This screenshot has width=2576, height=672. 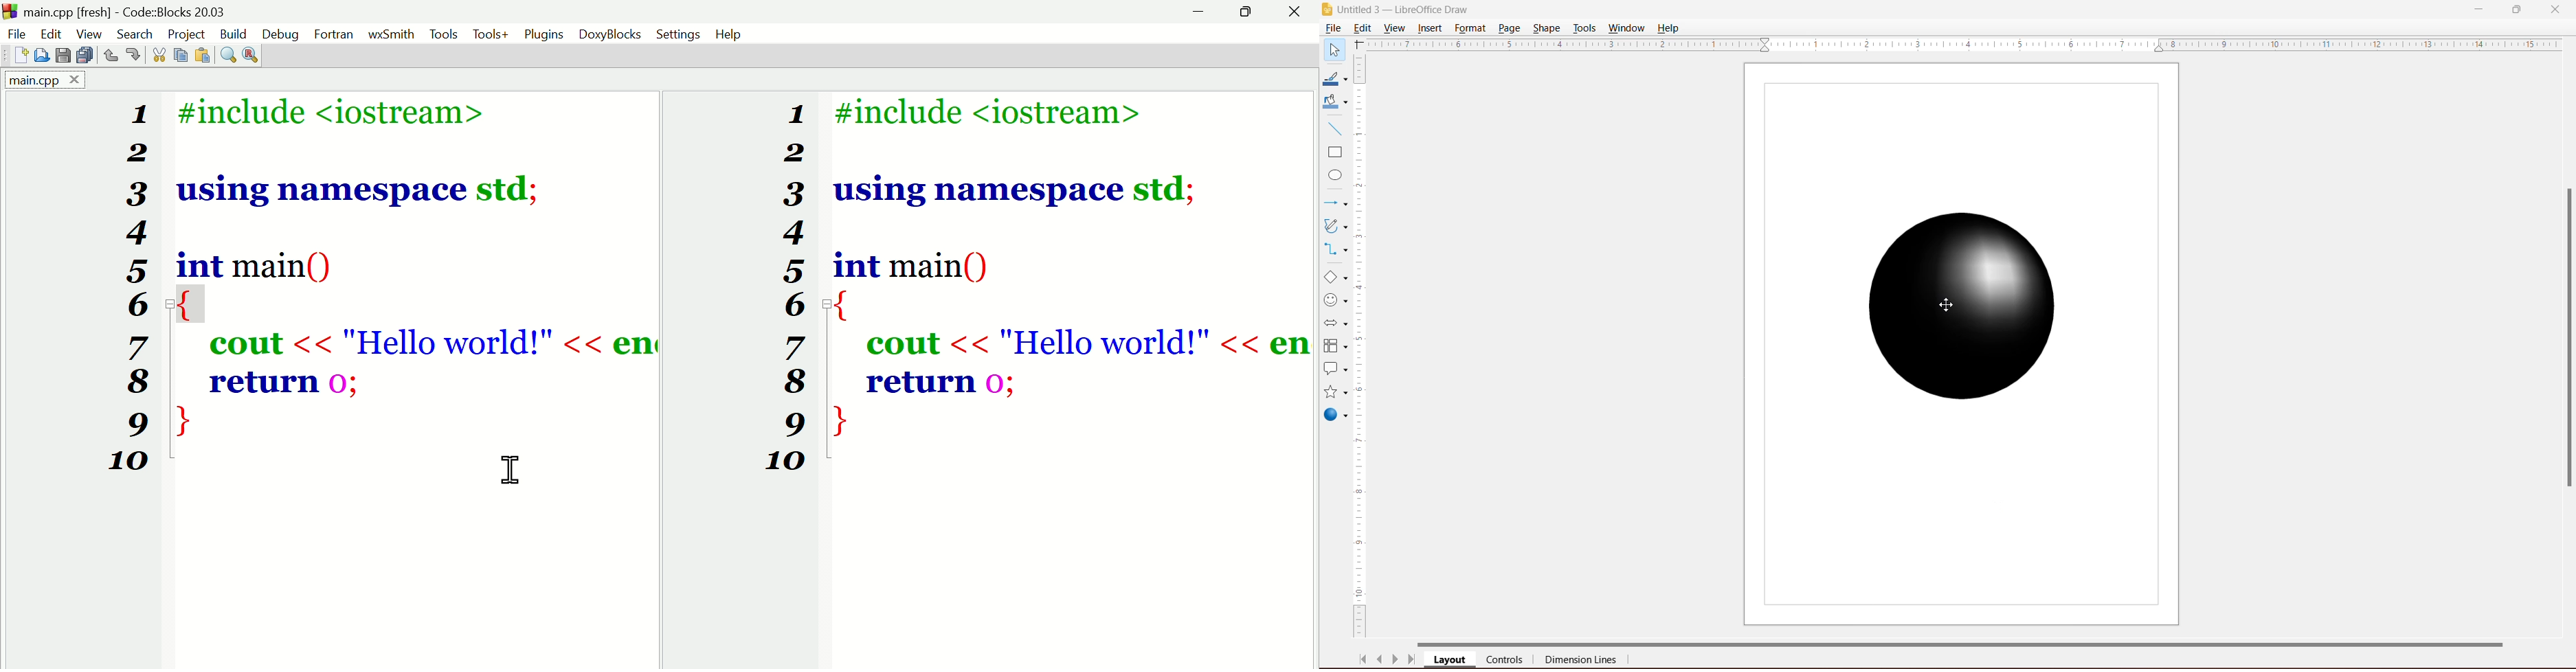 What do you see at coordinates (1365, 27) in the screenshot?
I see `Edit` at bounding box center [1365, 27].